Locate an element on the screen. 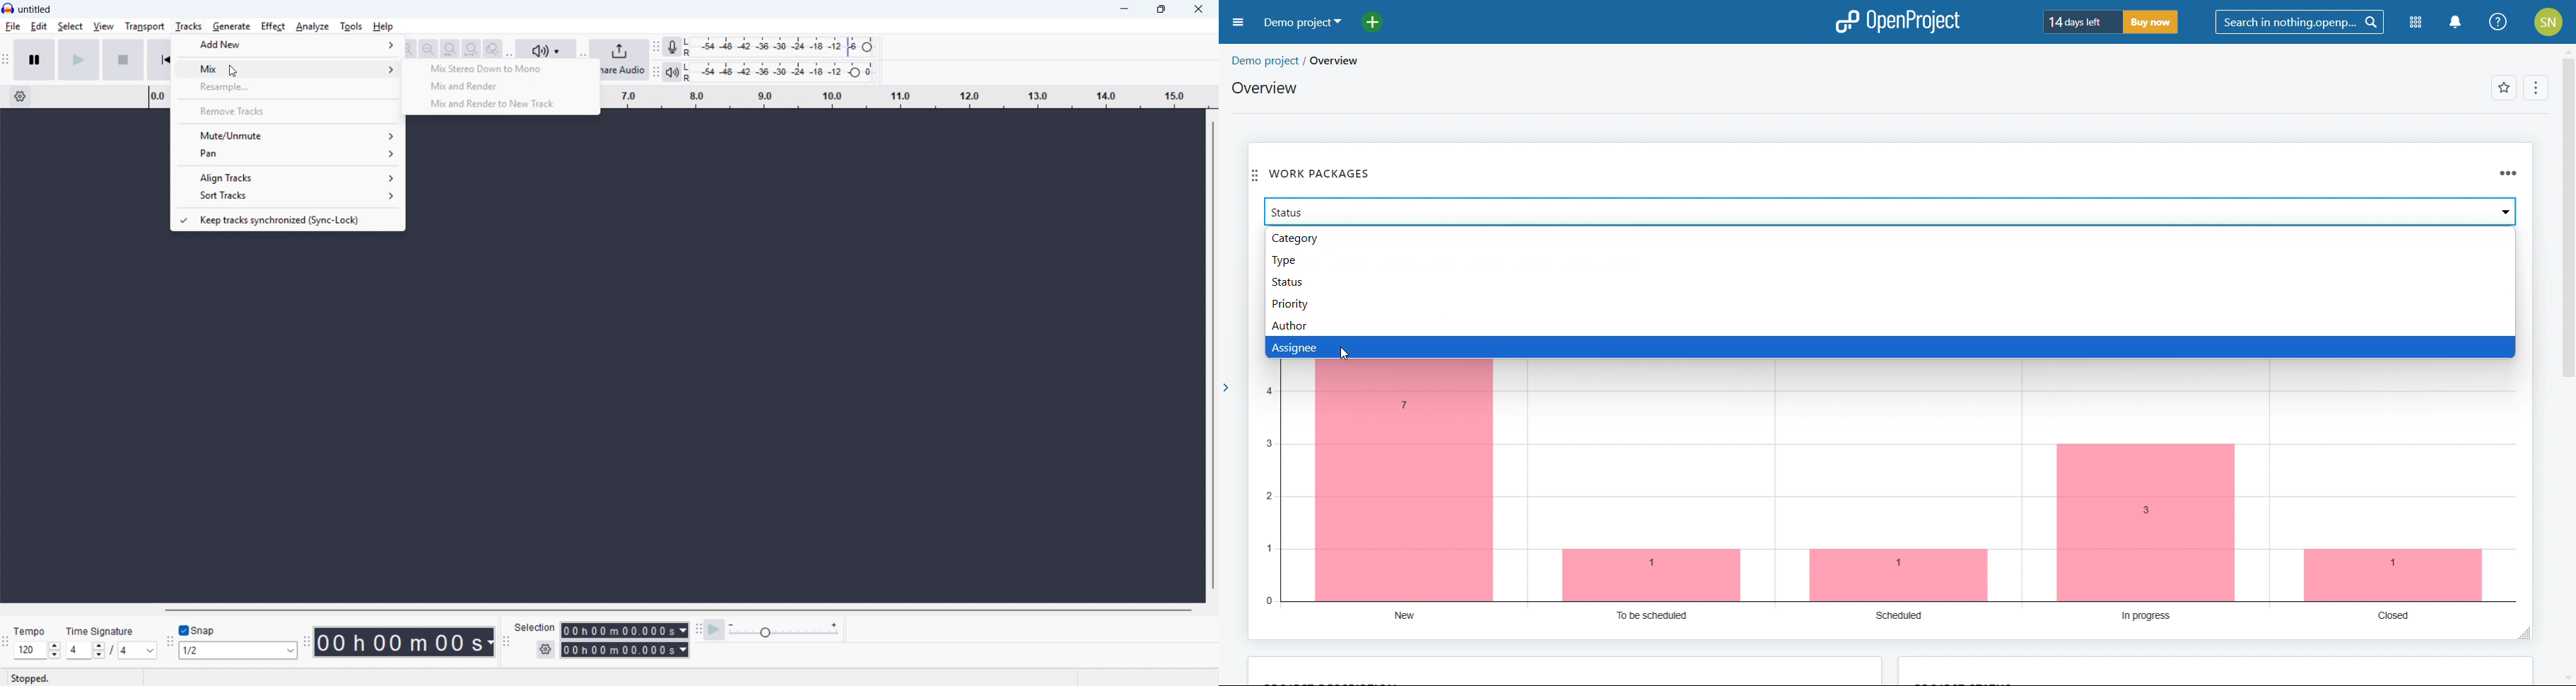 This screenshot has width=2576, height=700. Snapping toolbar is located at coordinates (171, 643).